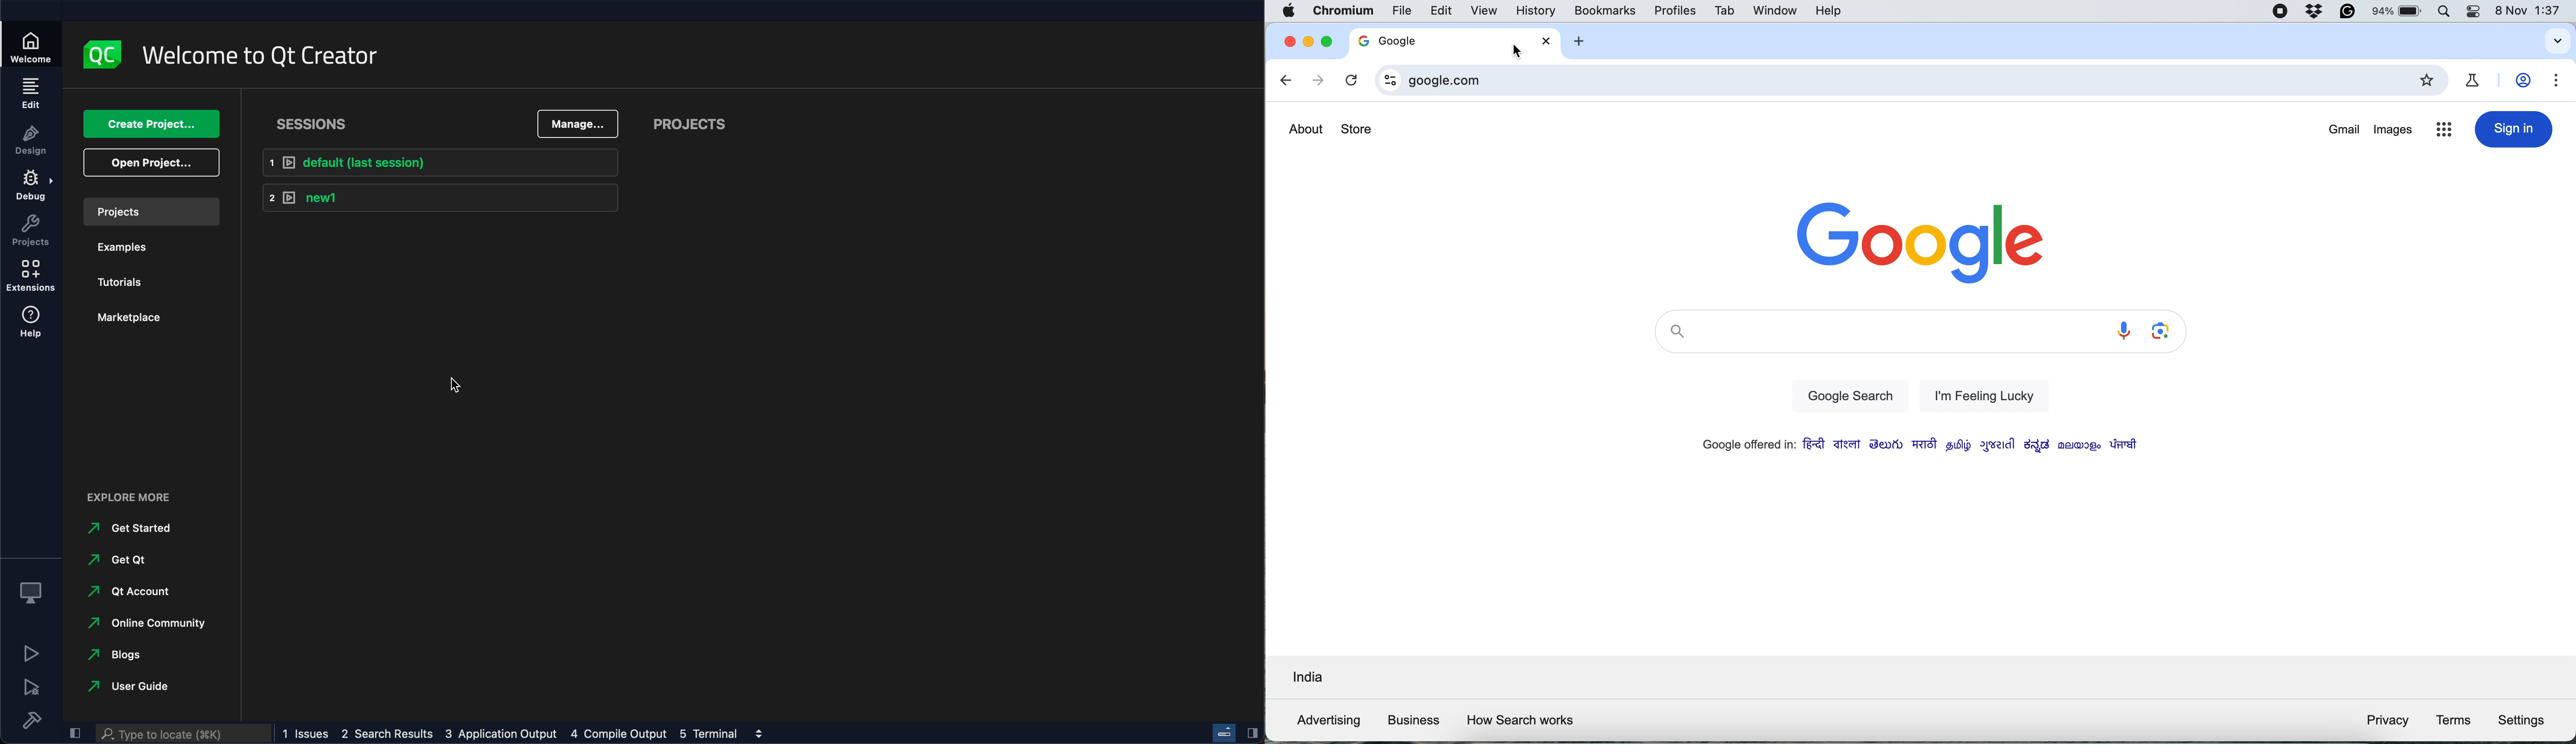 The image size is (2576, 756). Describe the element at coordinates (30, 93) in the screenshot. I see `edit` at that location.